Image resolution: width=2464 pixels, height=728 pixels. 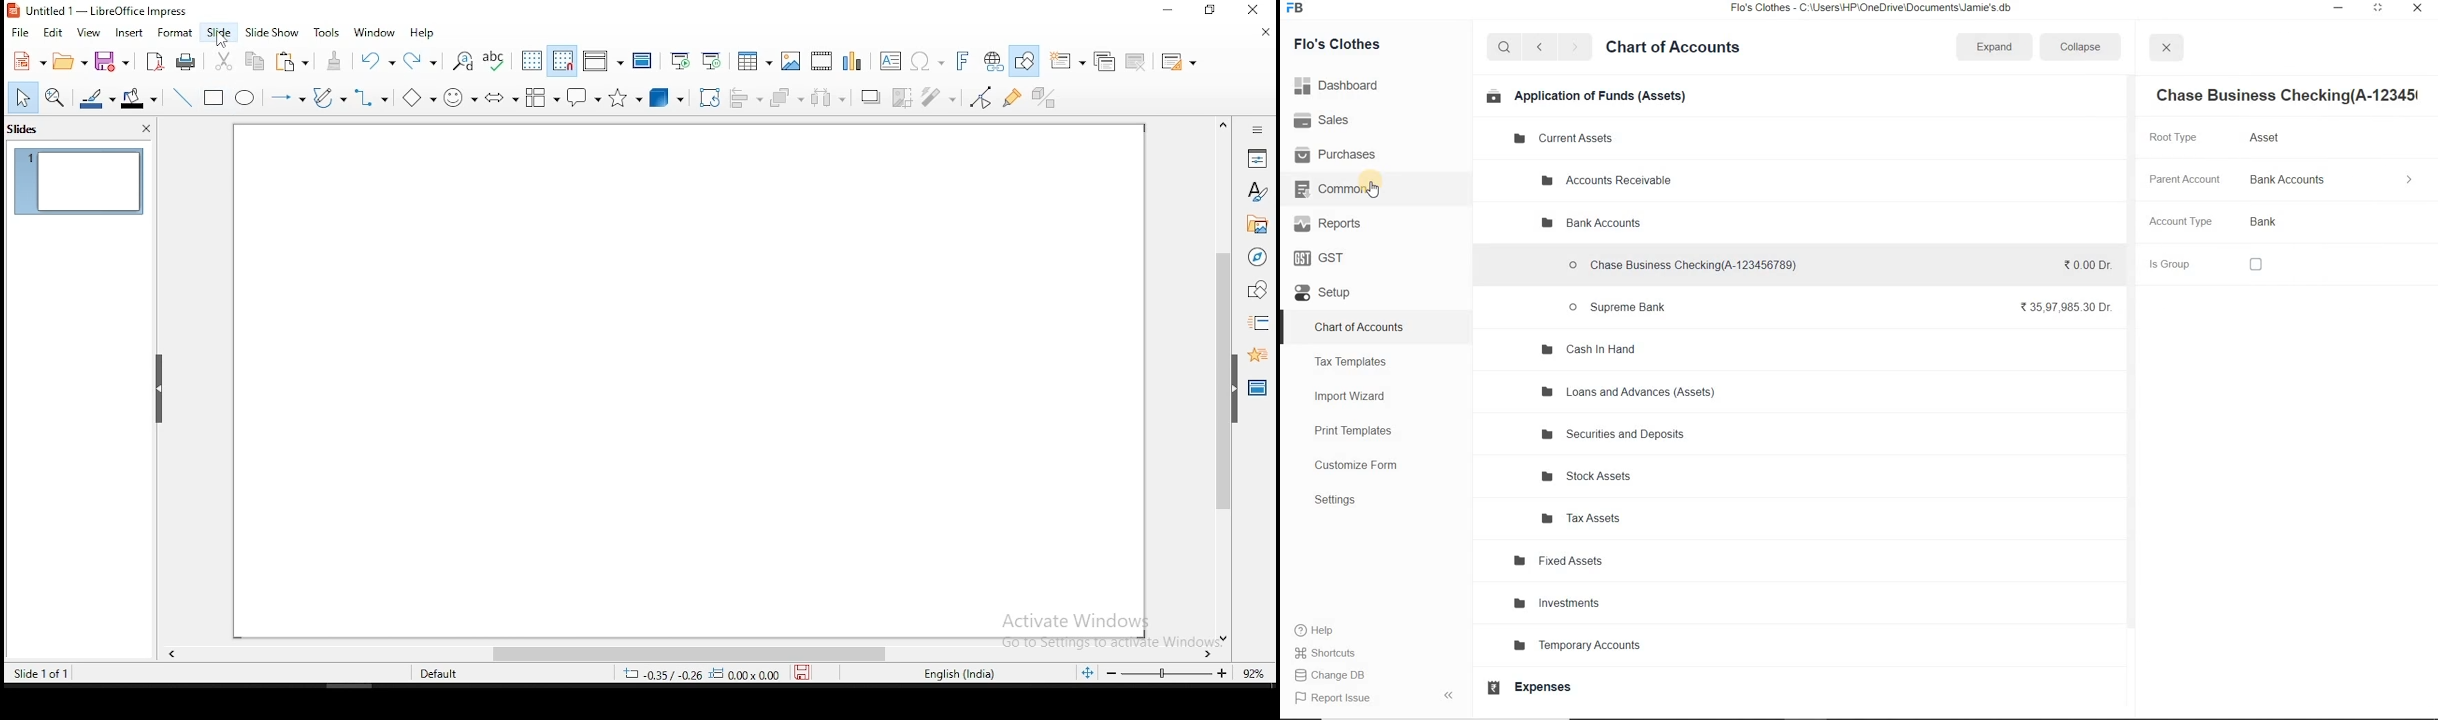 What do you see at coordinates (1367, 398) in the screenshot?
I see `Import Wizard` at bounding box center [1367, 398].